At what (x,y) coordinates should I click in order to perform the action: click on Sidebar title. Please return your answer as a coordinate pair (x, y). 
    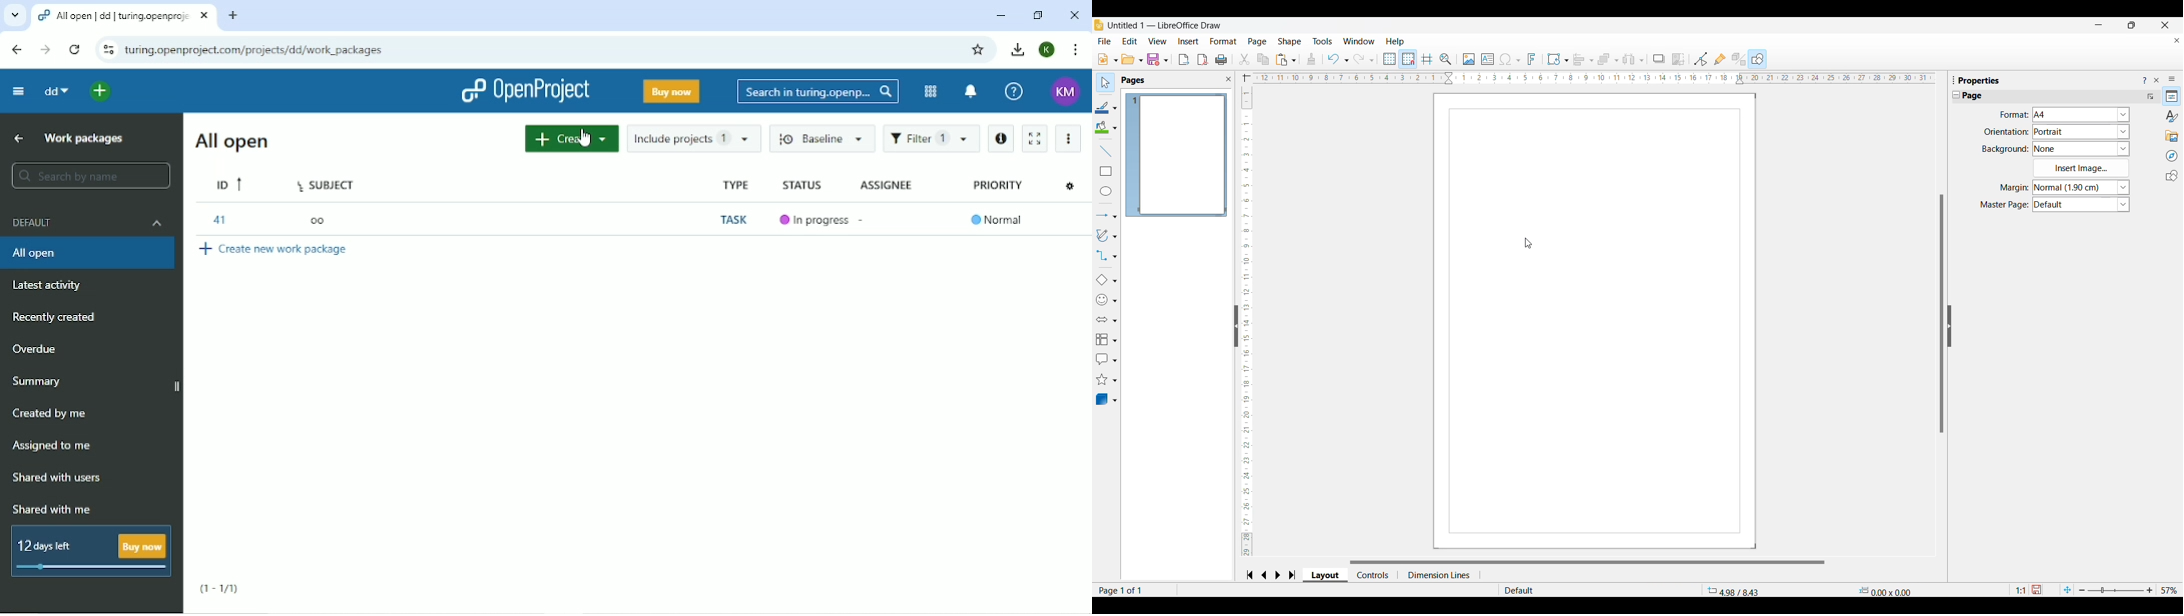
    Looking at the image, I should click on (1980, 80).